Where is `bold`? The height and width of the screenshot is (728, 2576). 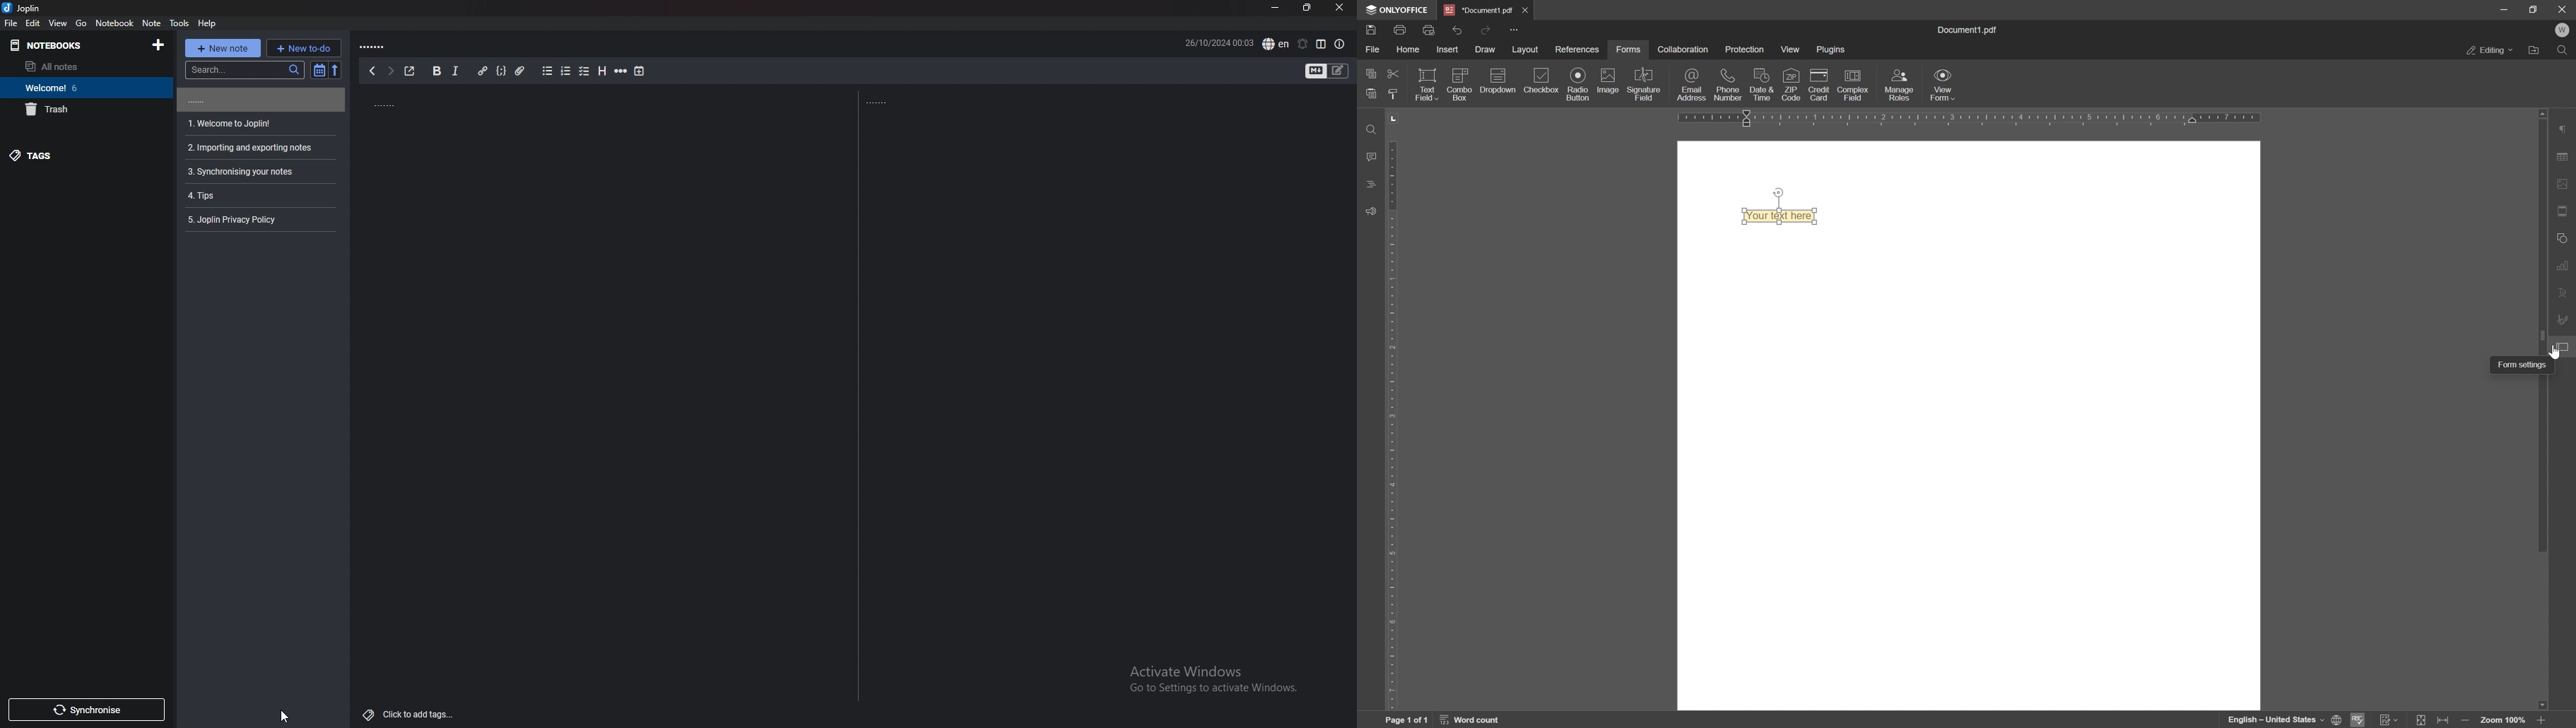 bold is located at coordinates (436, 70).